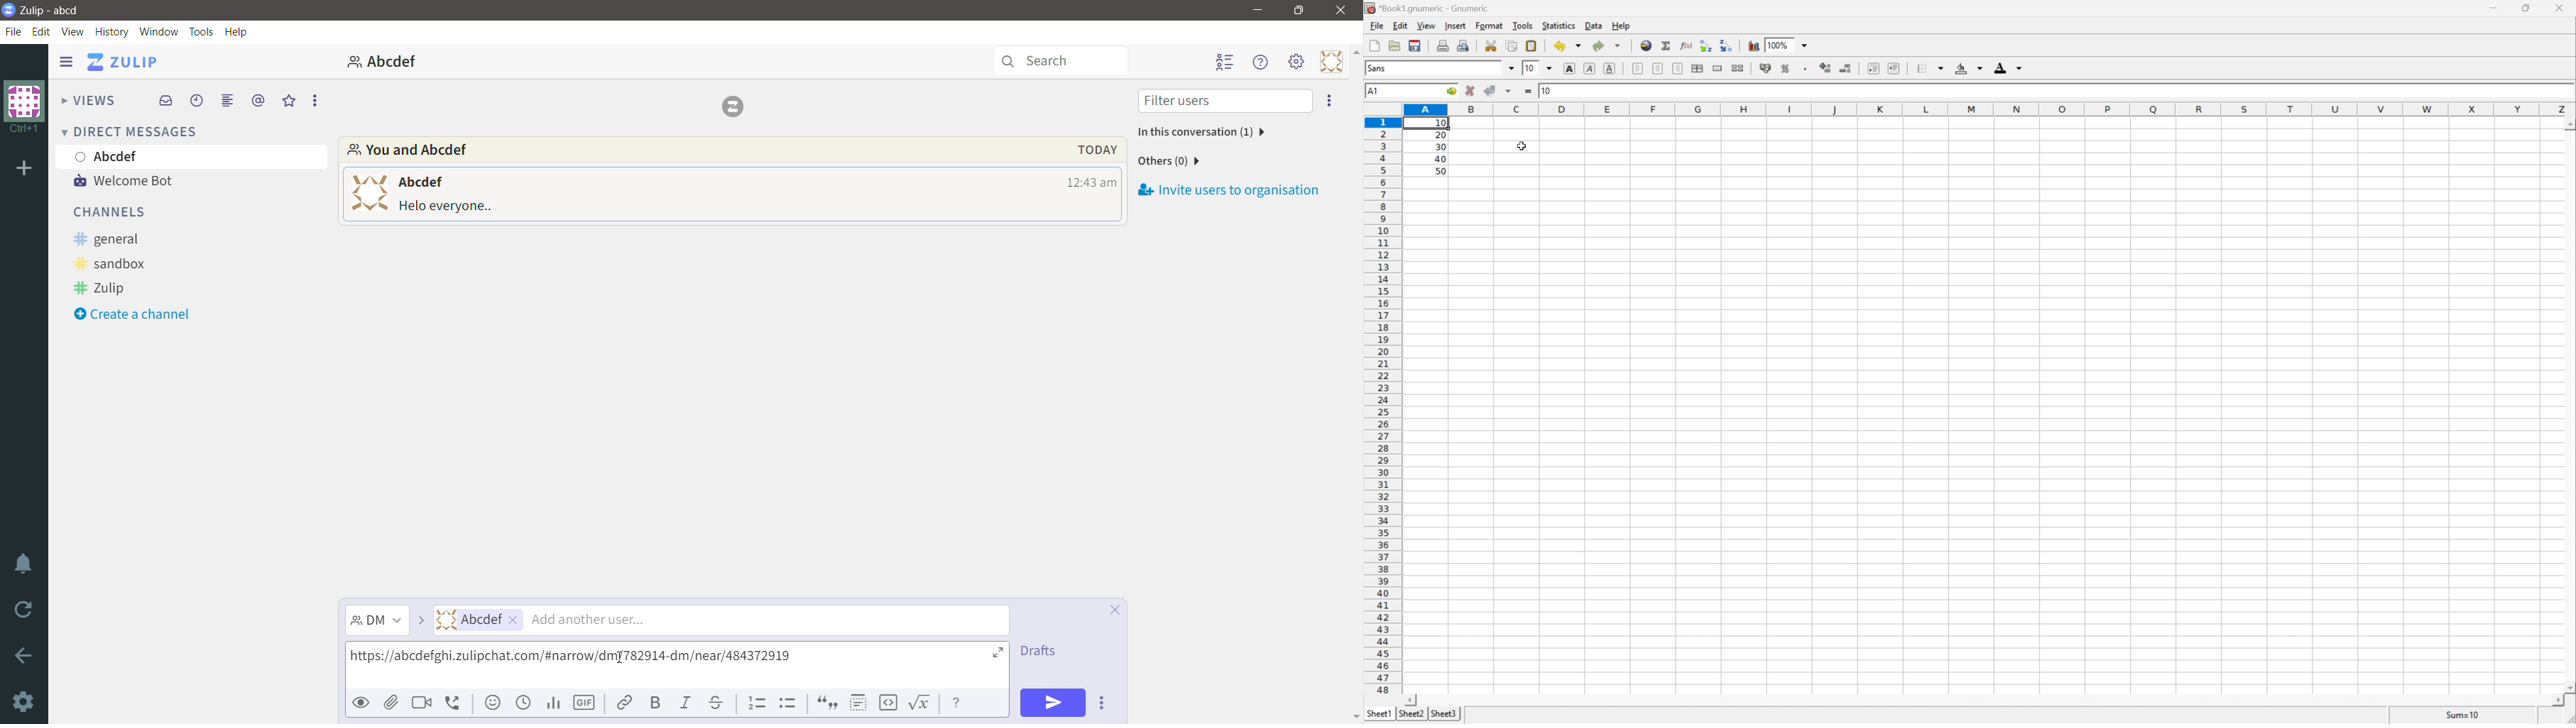  I want to click on Column names, so click(1988, 109).